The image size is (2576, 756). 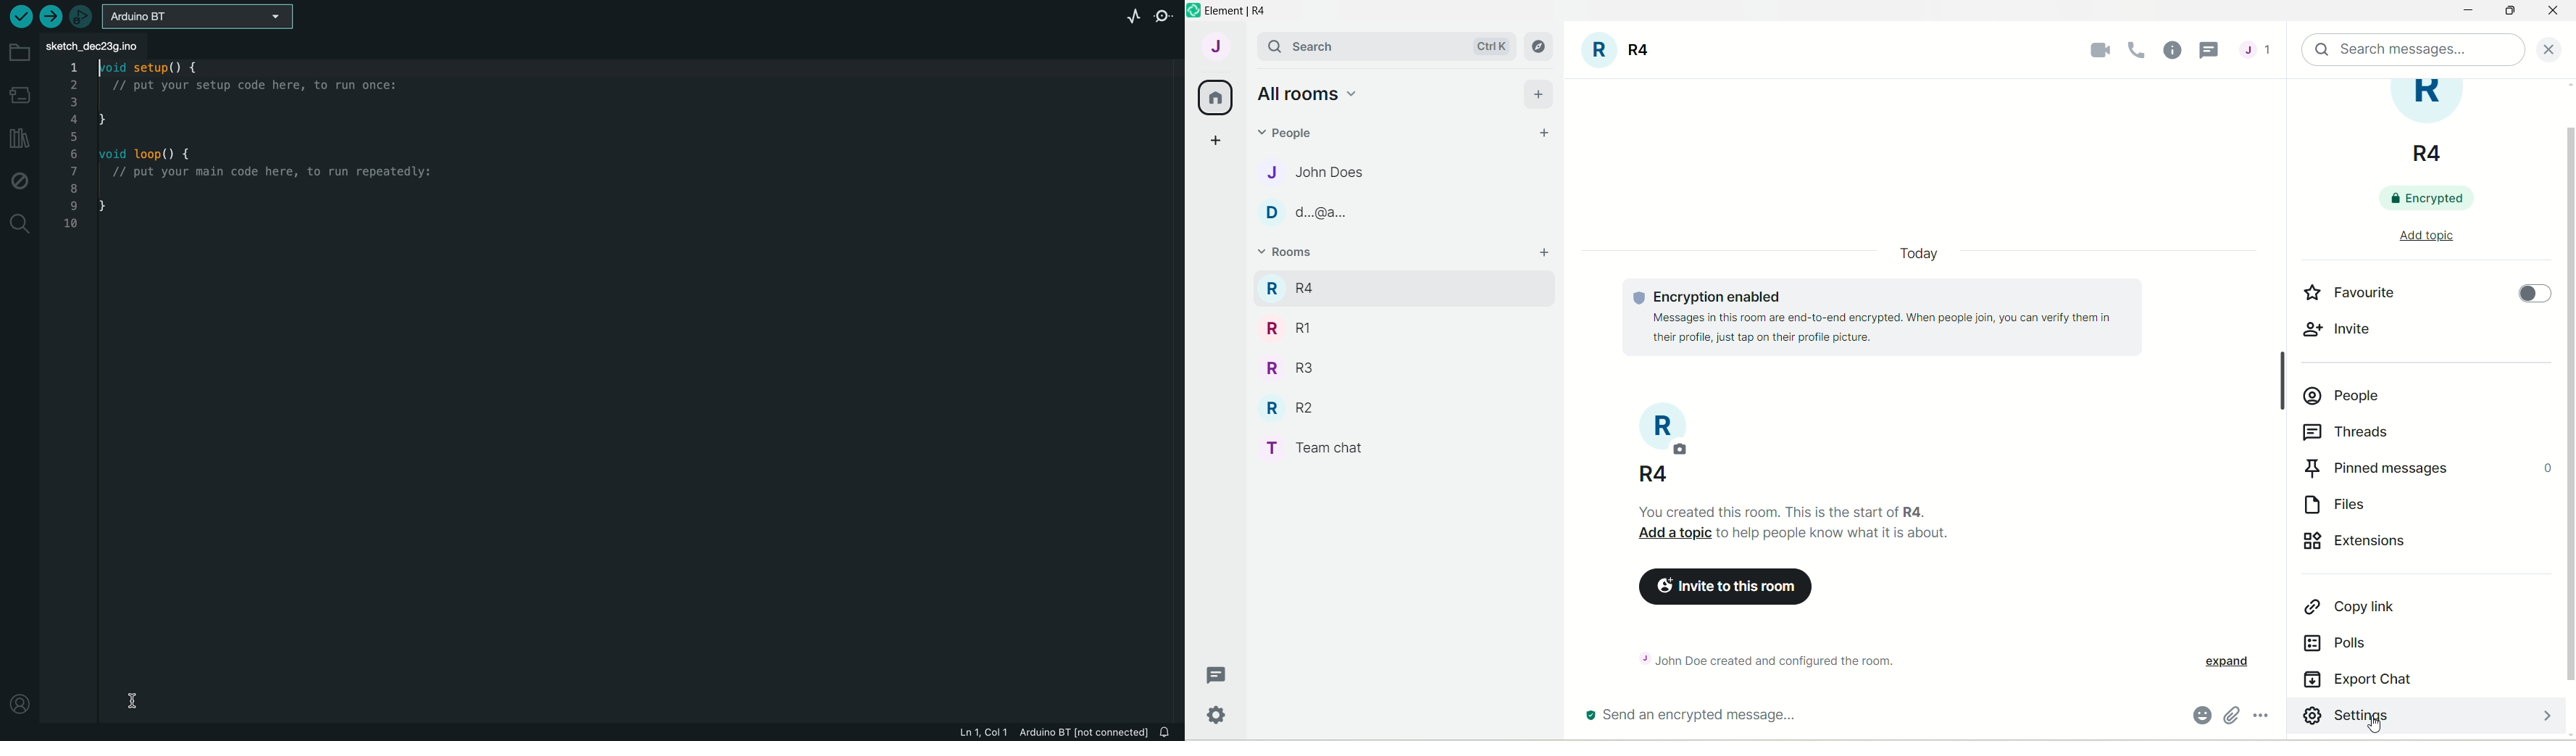 What do you see at coordinates (1323, 445) in the screenshot?
I see `T Team chat` at bounding box center [1323, 445].